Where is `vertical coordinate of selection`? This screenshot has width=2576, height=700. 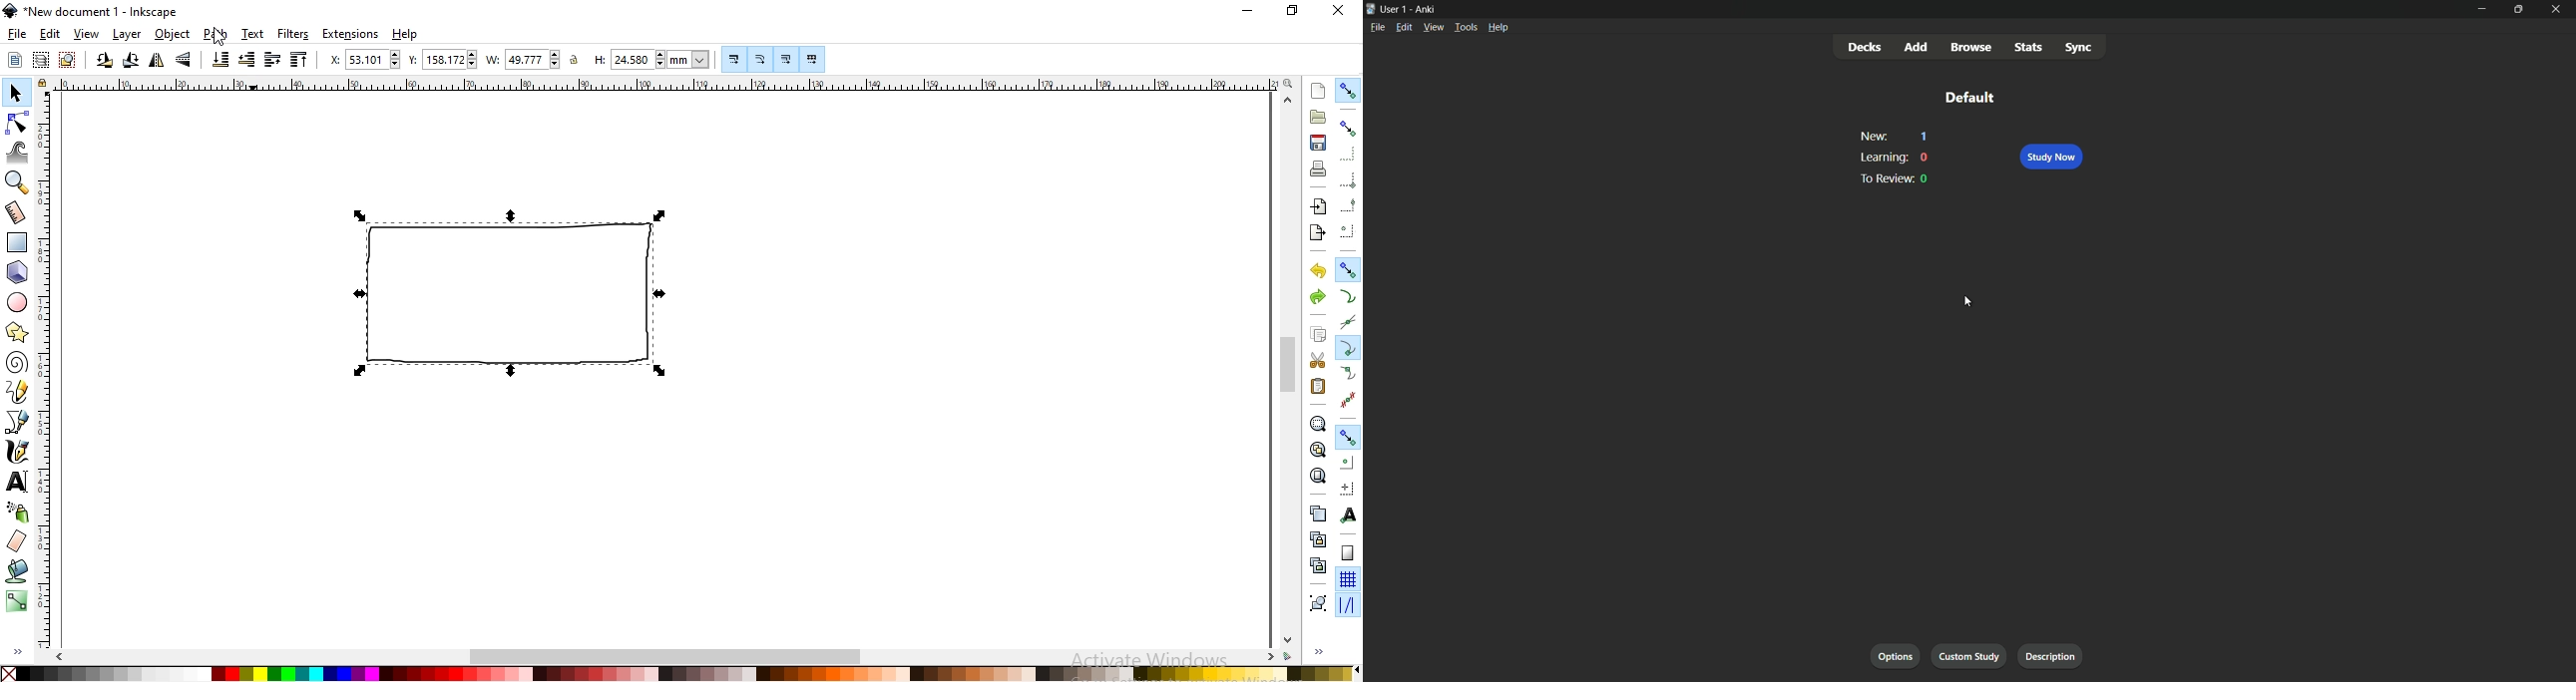
vertical coordinate of selection is located at coordinates (442, 58).